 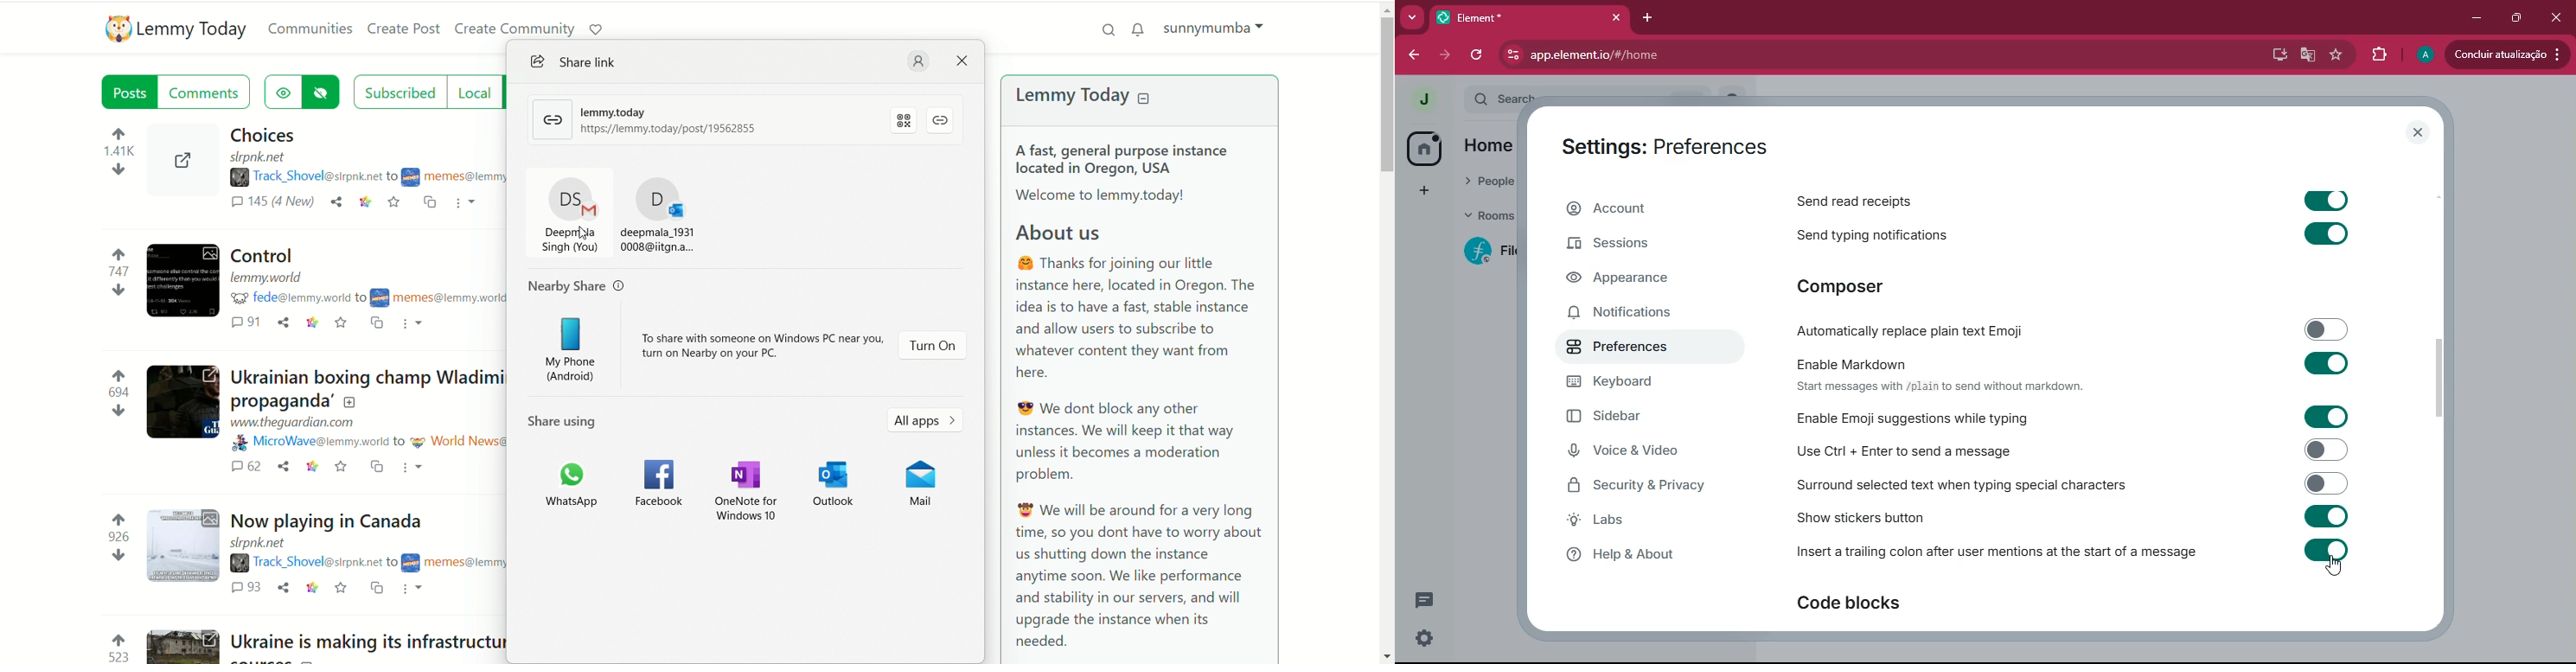 I want to click on refresh, so click(x=1483, y=54).